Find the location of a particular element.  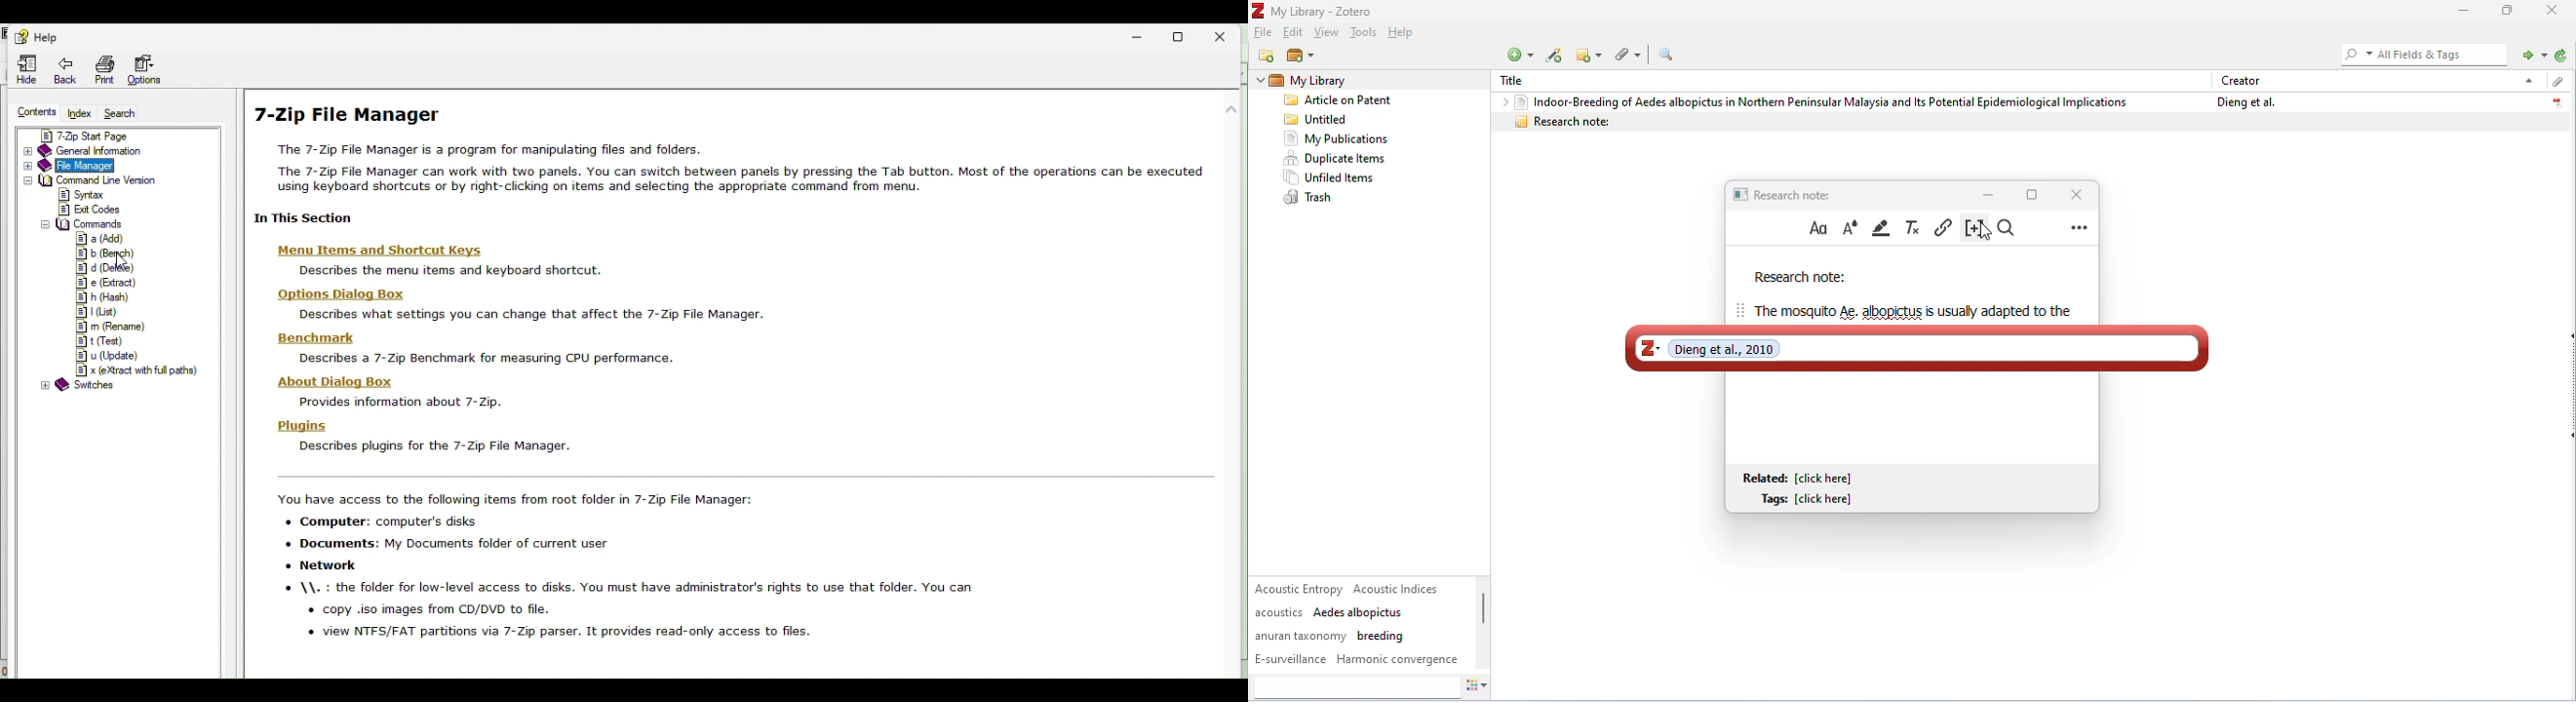

my library is located at coordinates (1339, 81).